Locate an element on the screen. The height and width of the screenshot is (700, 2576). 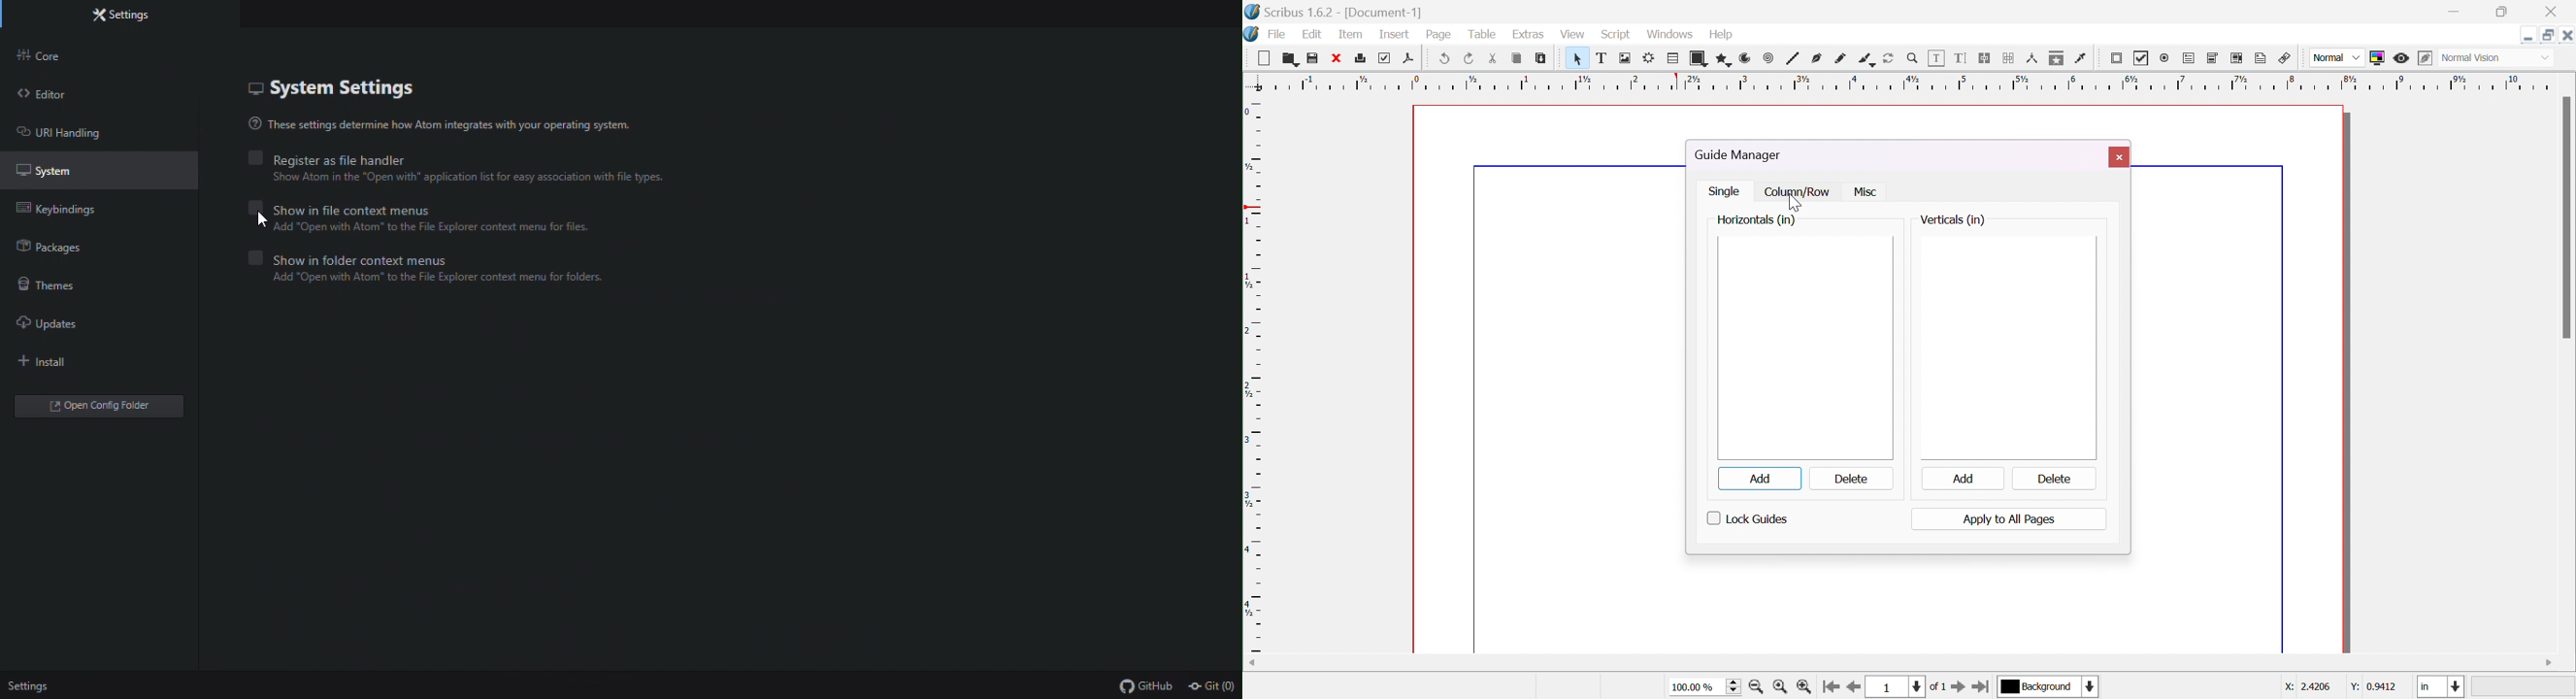
help is located at coordinates (1727, 35).